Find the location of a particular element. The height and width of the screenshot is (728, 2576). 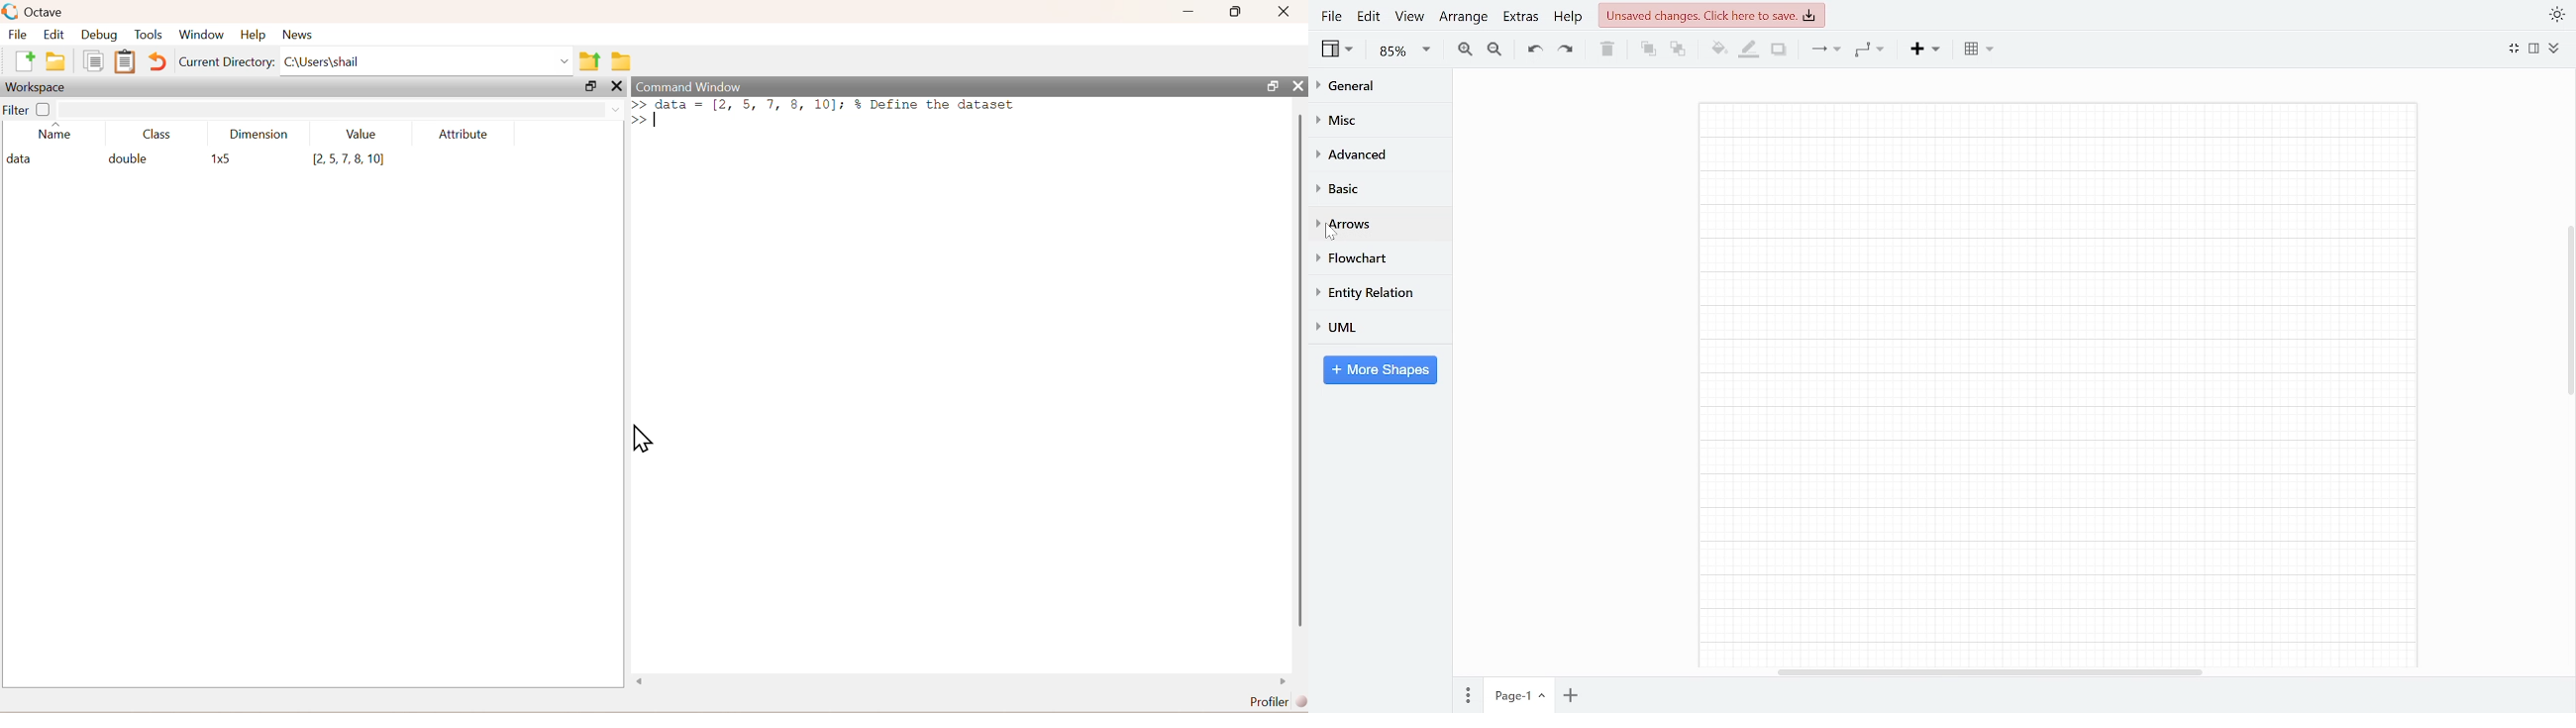

tools is located at coordinates (150, 34).